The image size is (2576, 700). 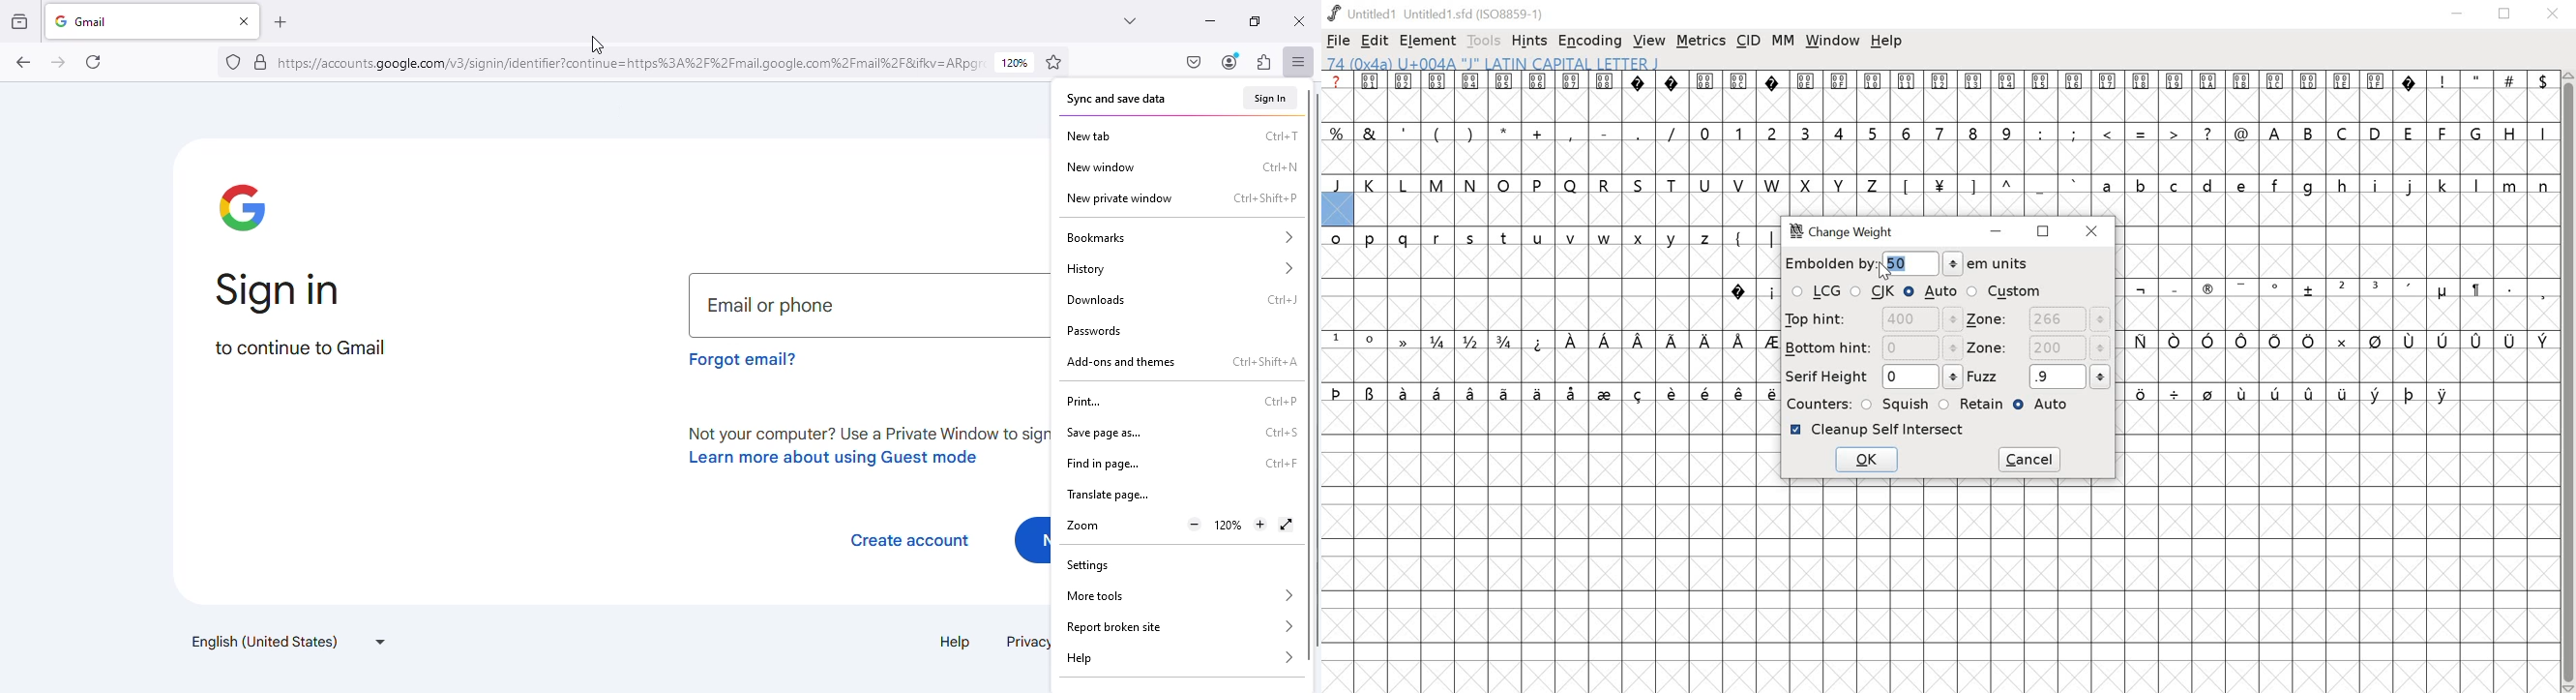 What do you see at coordinates (1654, 341) in the screenshot?
I see `symbols` at bounding box center [1654, 341].